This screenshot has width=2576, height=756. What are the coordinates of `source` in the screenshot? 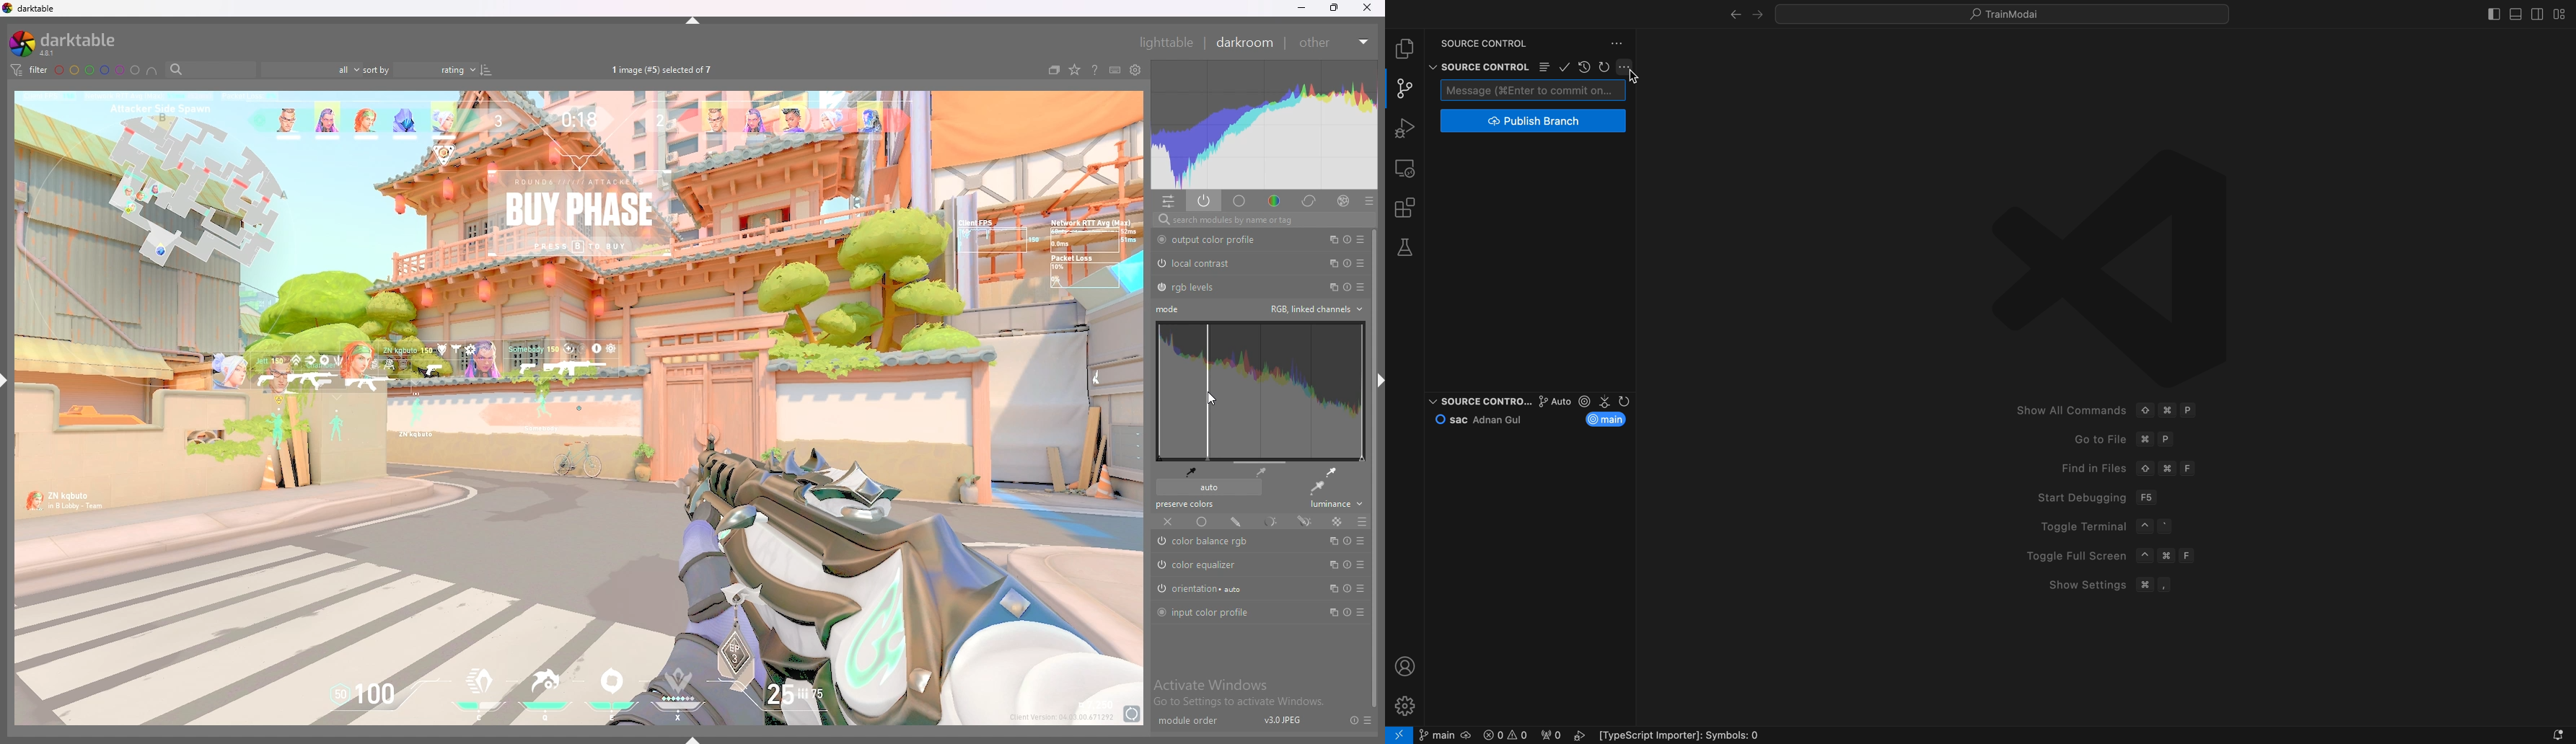 It's located at (1475, 66).